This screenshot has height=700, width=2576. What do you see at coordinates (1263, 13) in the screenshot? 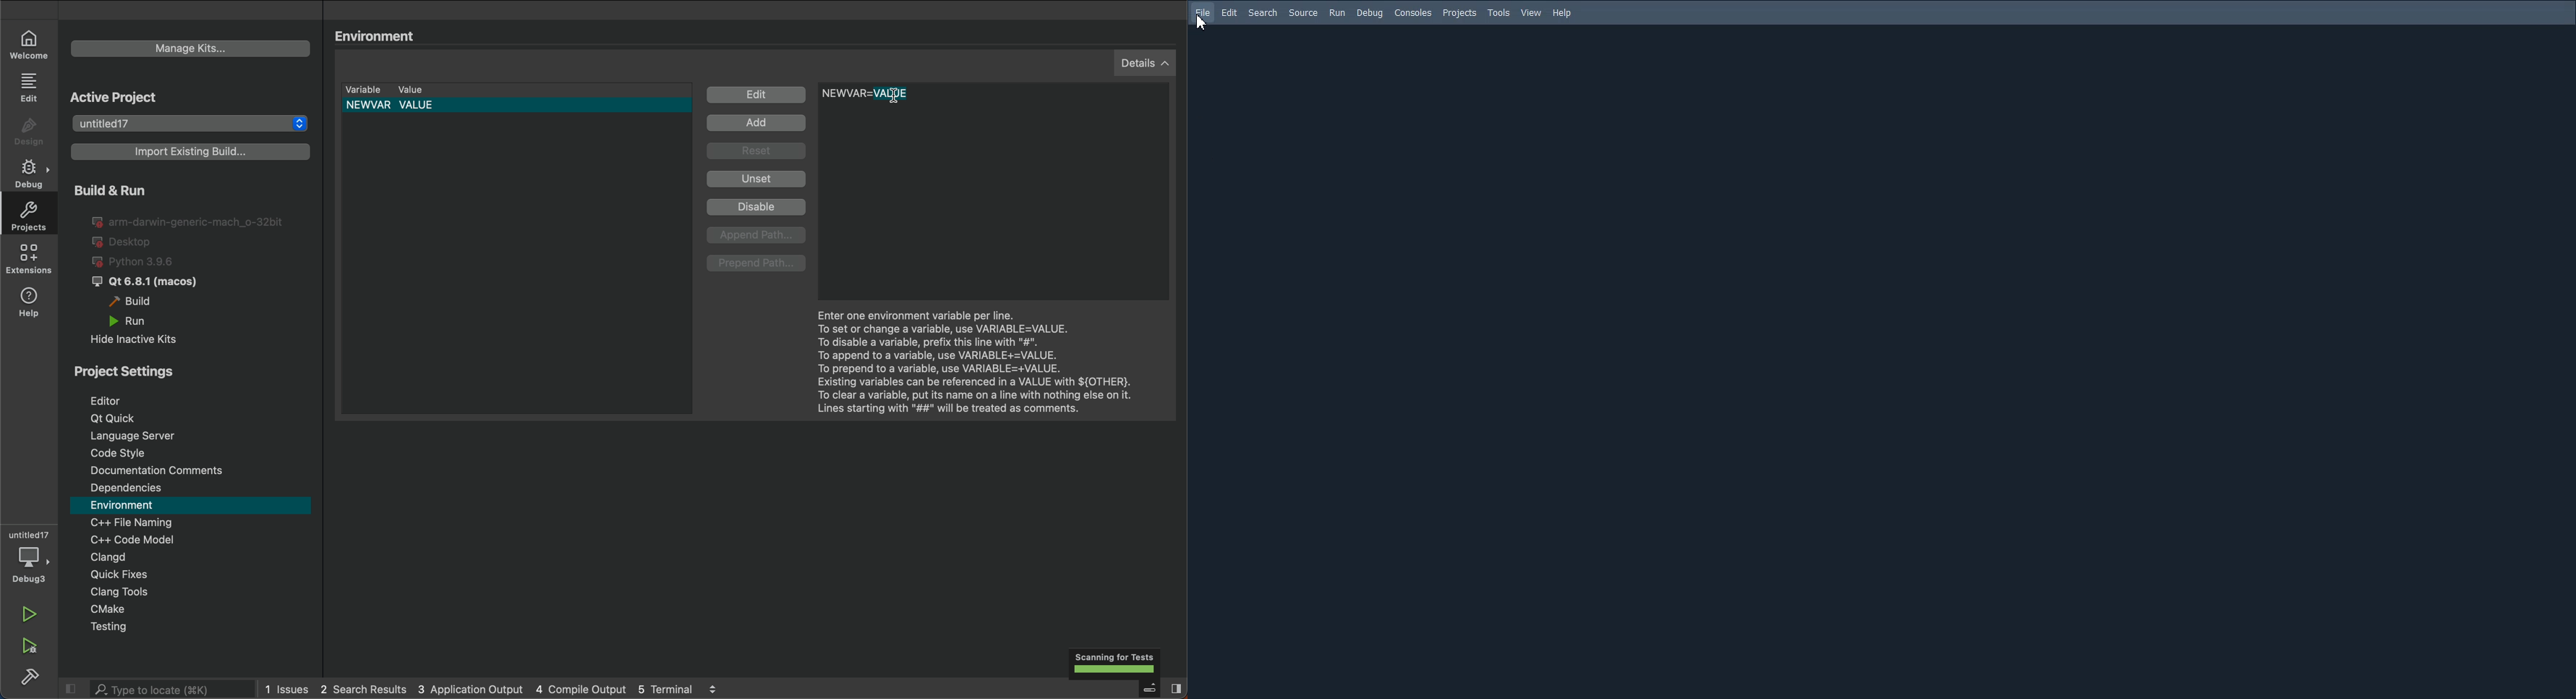
I see `Search` at bounding box center [1263, 13].